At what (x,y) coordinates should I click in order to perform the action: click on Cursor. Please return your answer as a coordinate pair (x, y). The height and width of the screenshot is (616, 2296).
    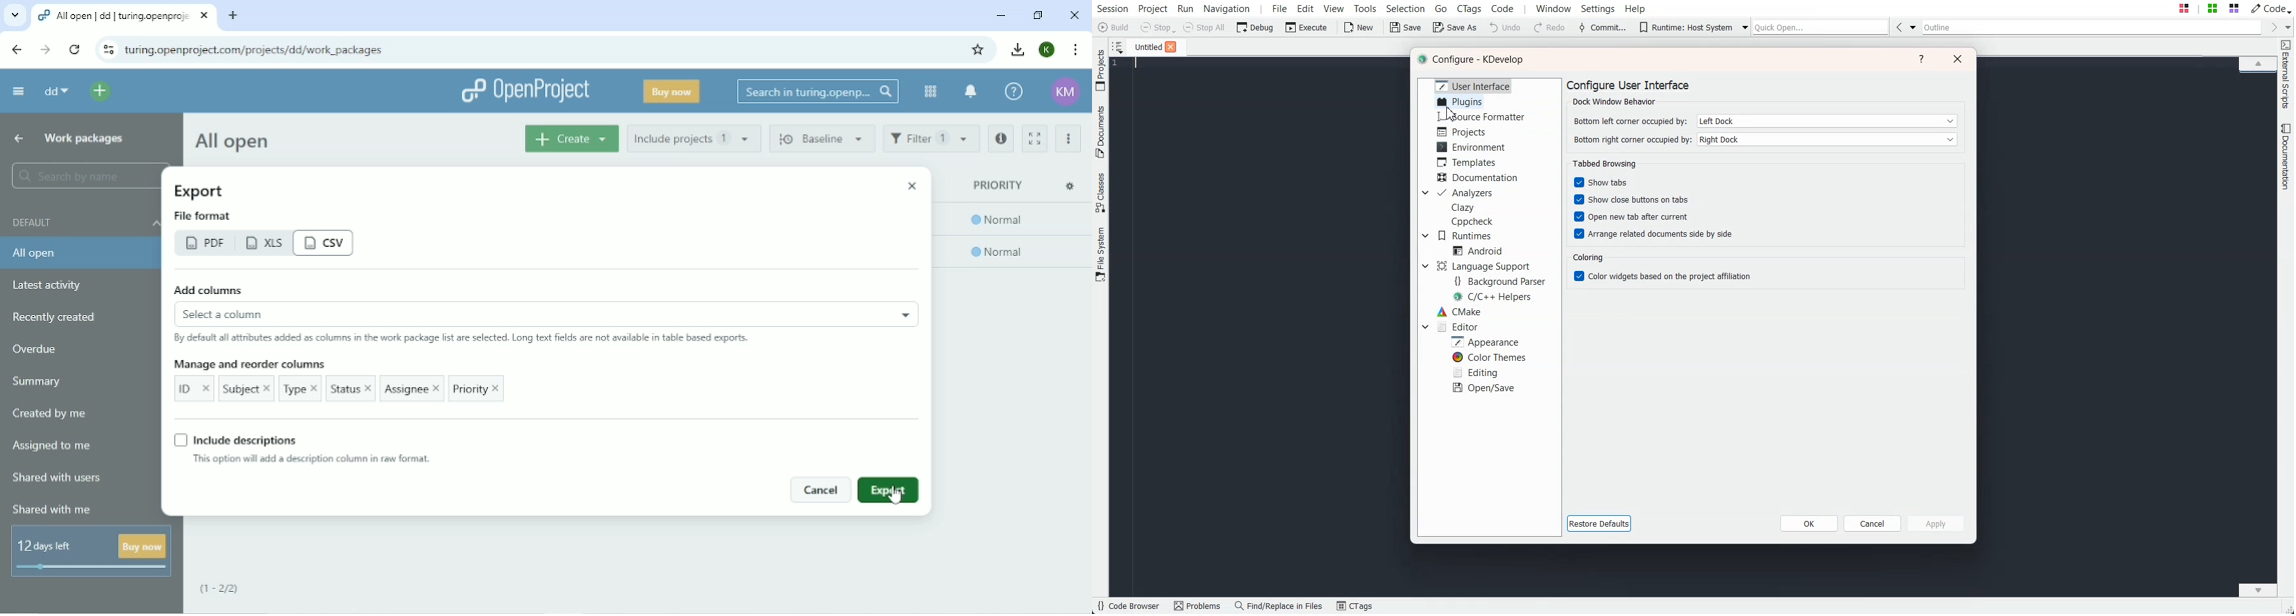
    Looking at the image, I should click on (894, 494).